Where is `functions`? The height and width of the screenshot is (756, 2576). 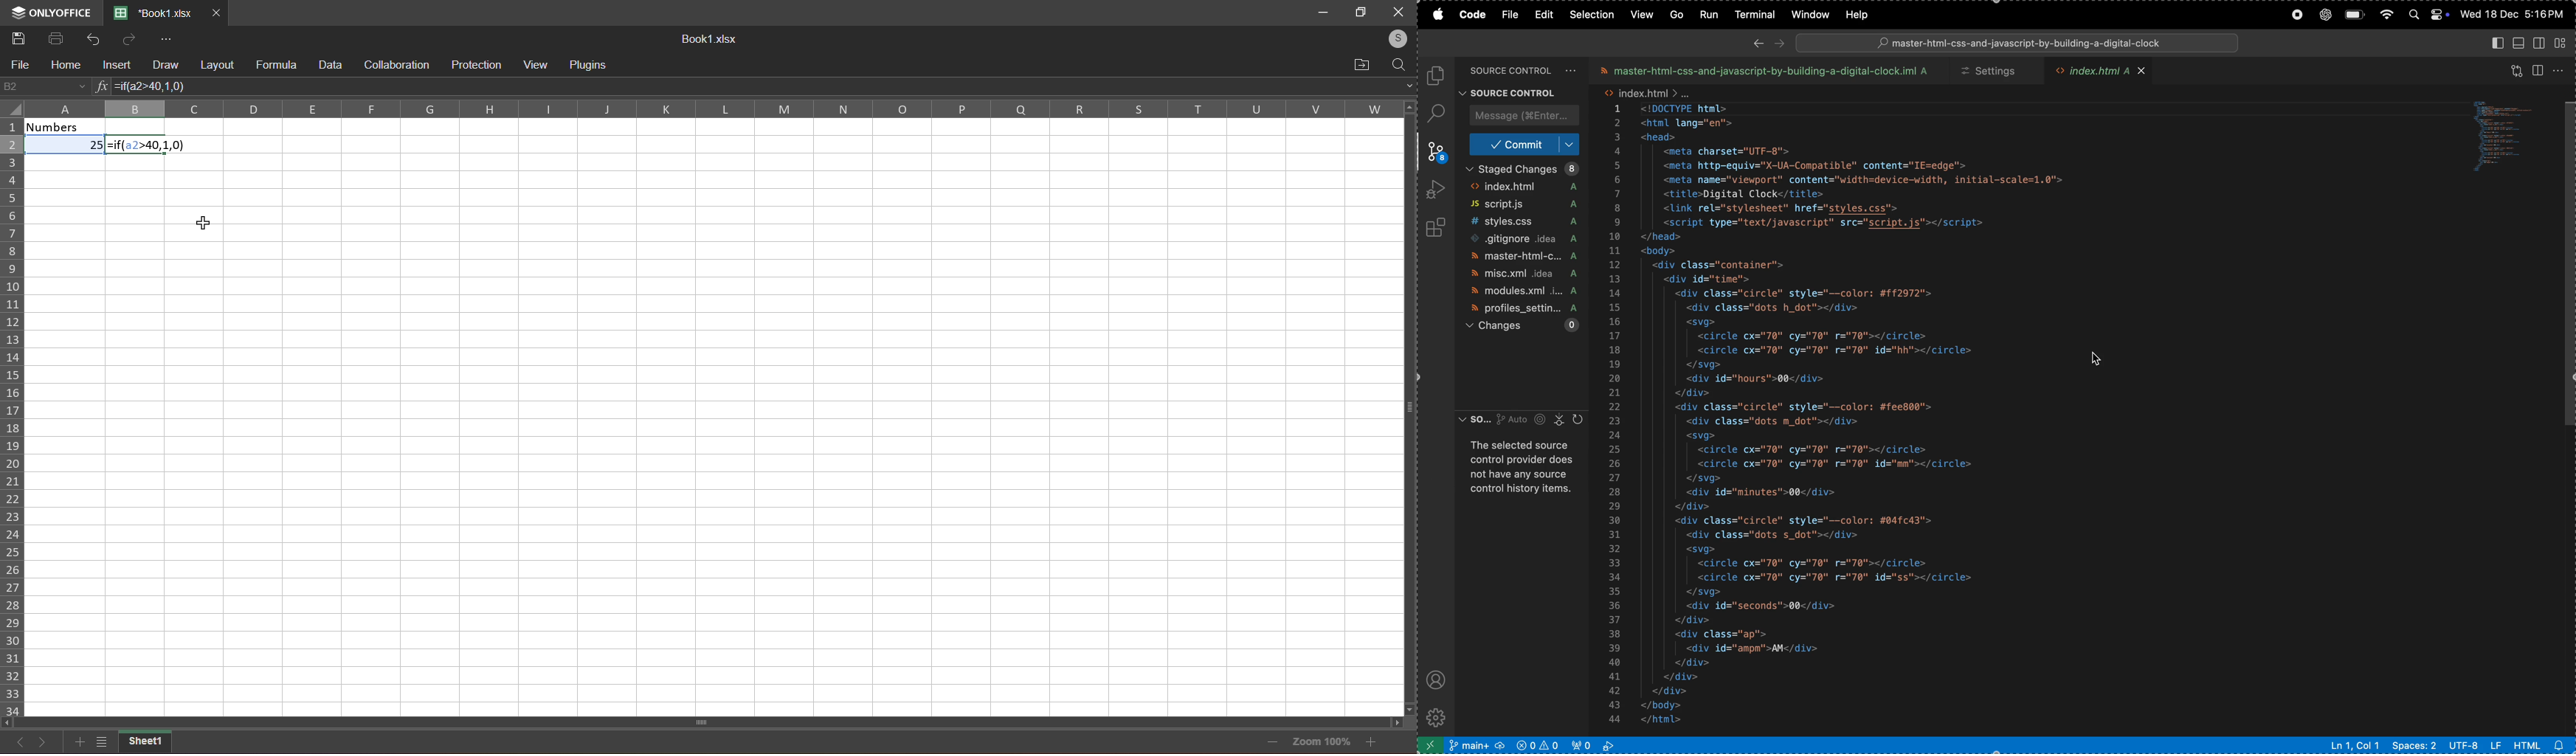 functions is located at coordinates (100, 87).